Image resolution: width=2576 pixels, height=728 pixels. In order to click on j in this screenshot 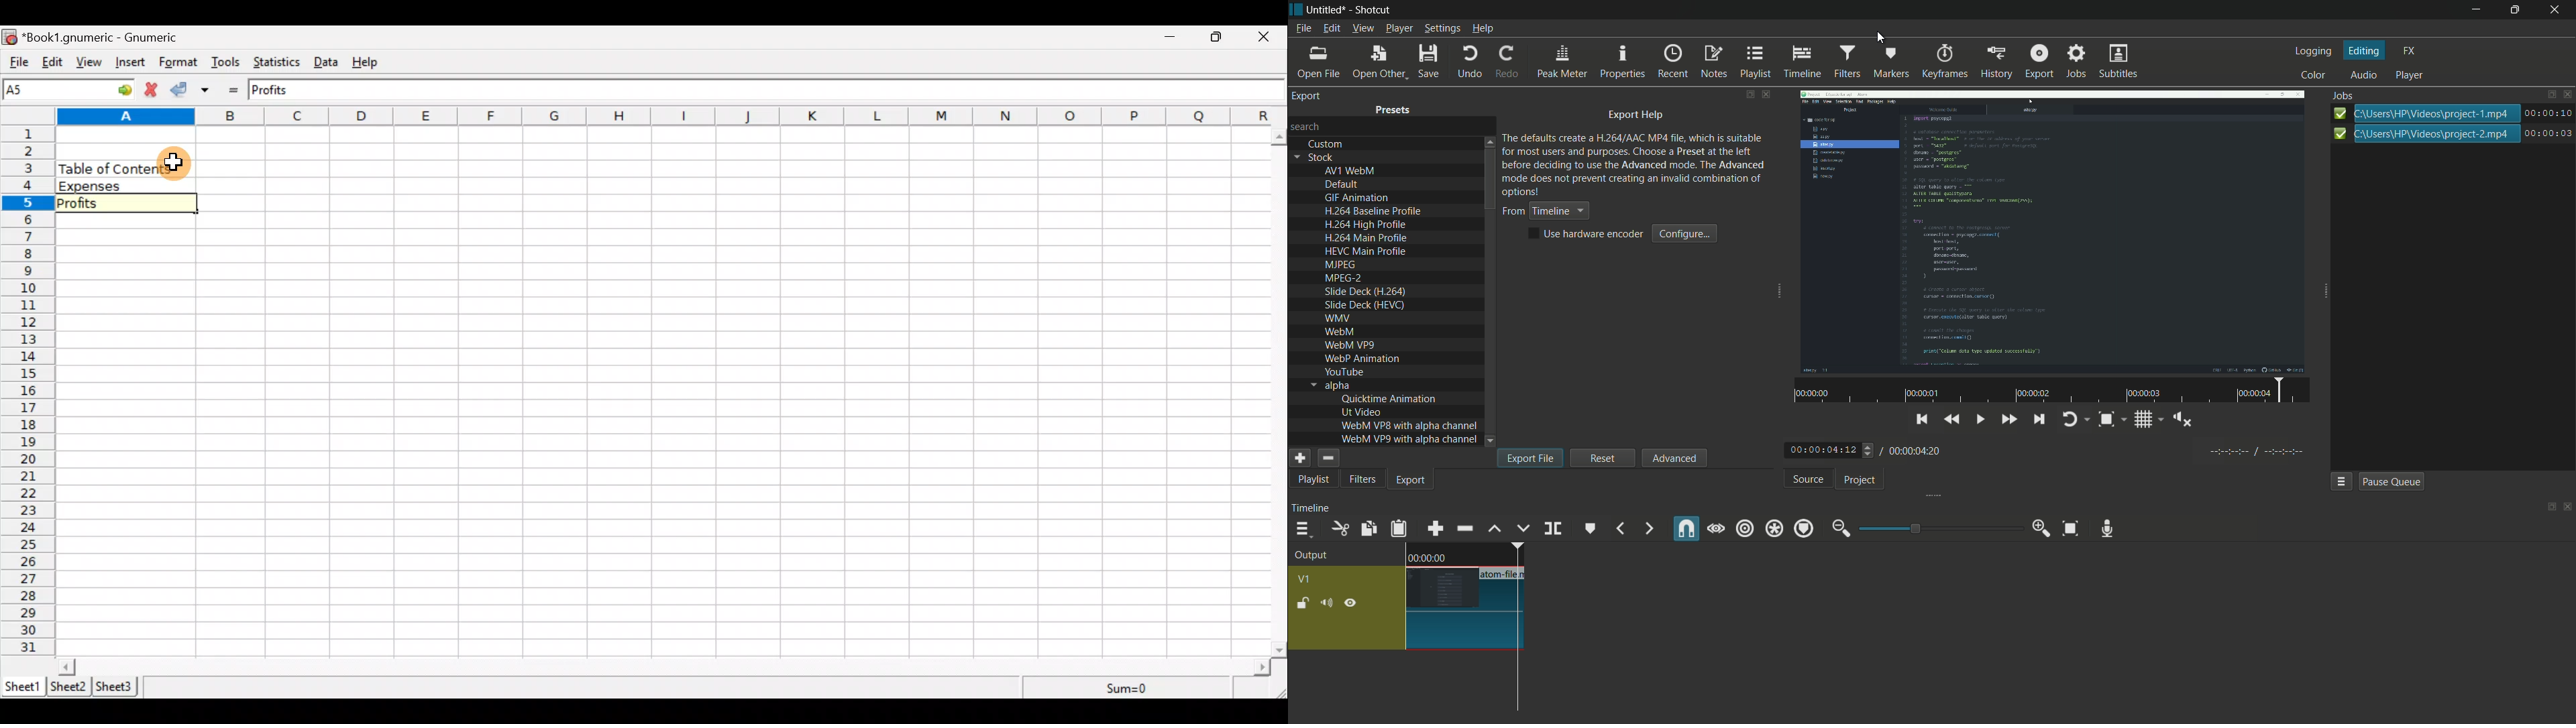, I will do `click(2344, 97)`.